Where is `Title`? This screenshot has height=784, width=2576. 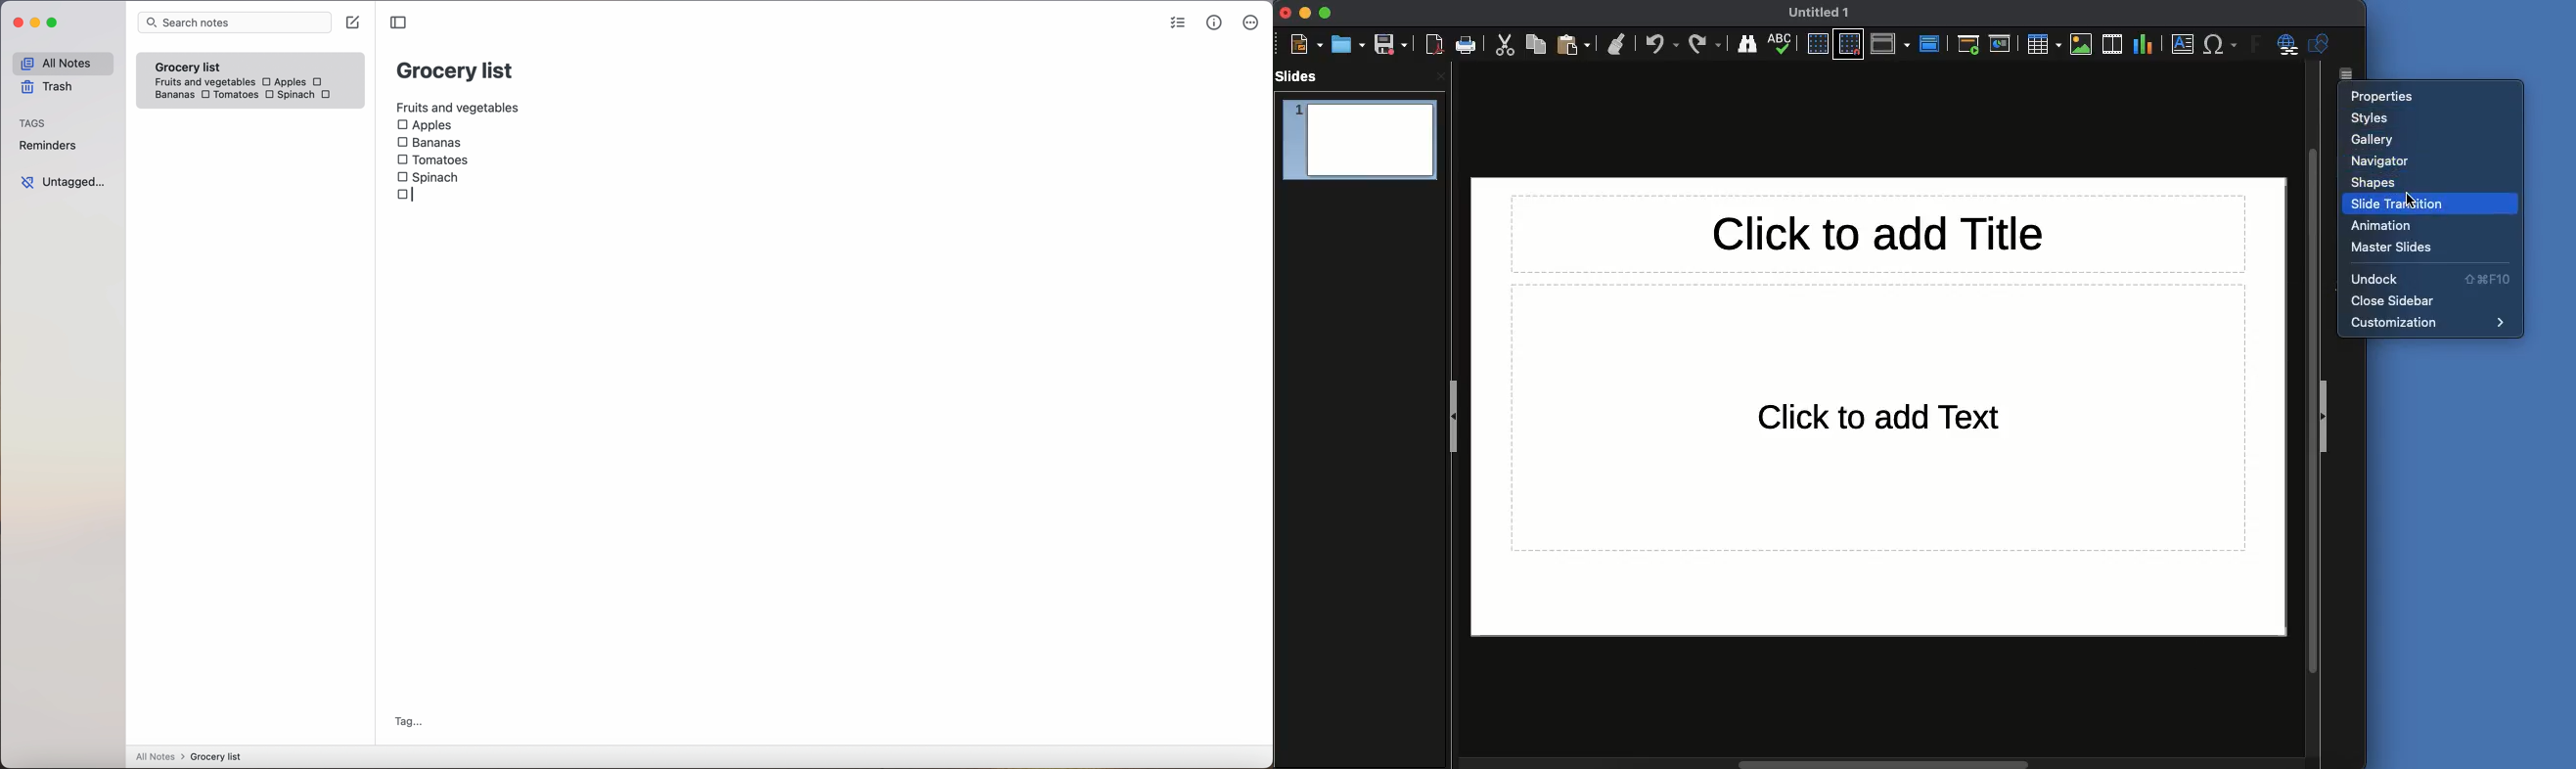 Title is located at coordinates (1879, 232).